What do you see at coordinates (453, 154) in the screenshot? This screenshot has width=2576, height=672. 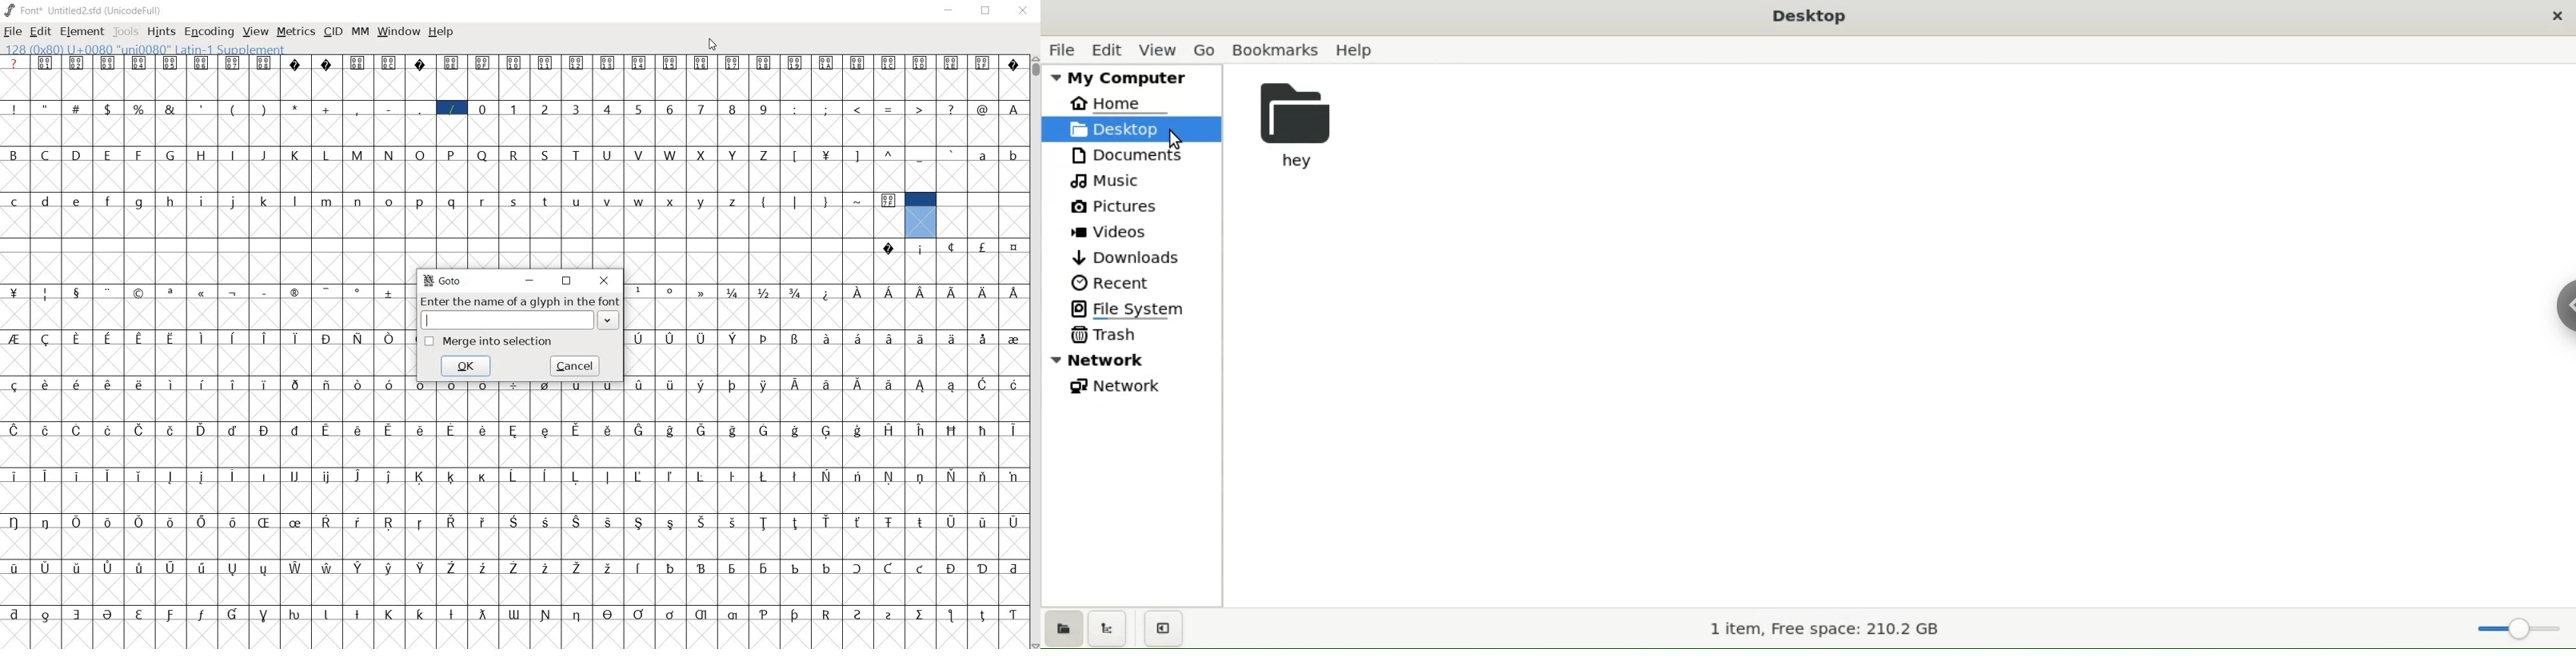 I see `P` at bounding box center [453, 154].